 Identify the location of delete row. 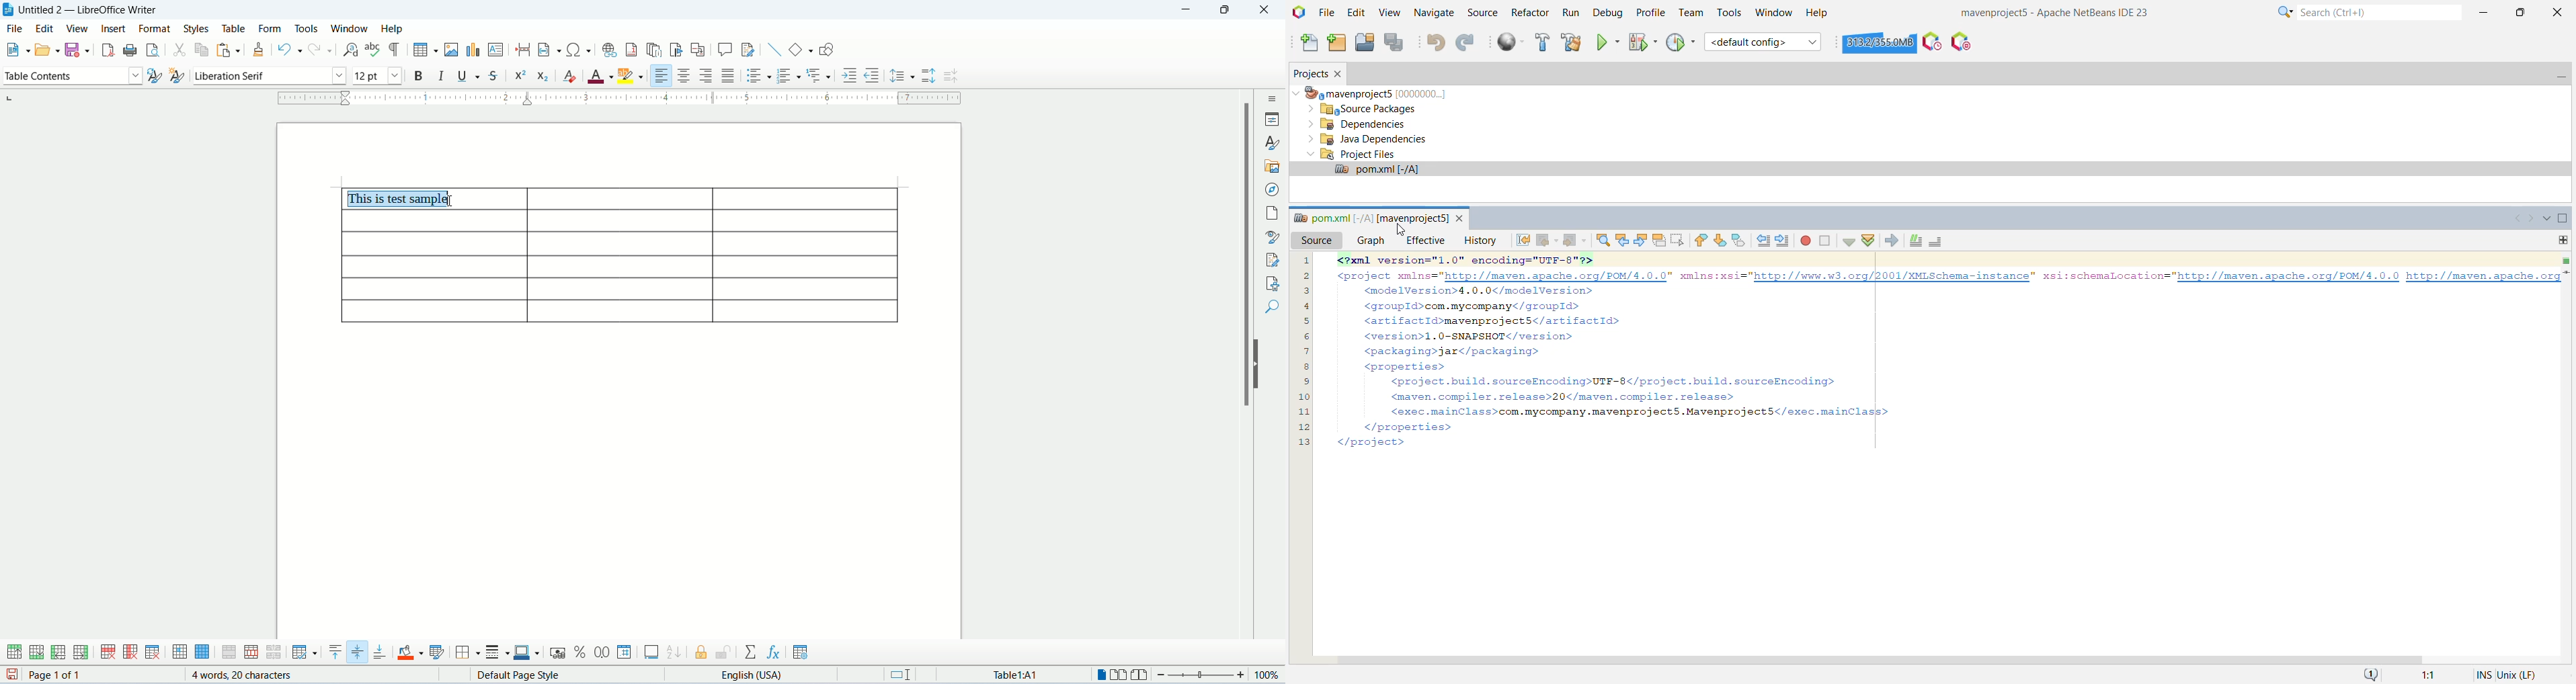
(110, 653).